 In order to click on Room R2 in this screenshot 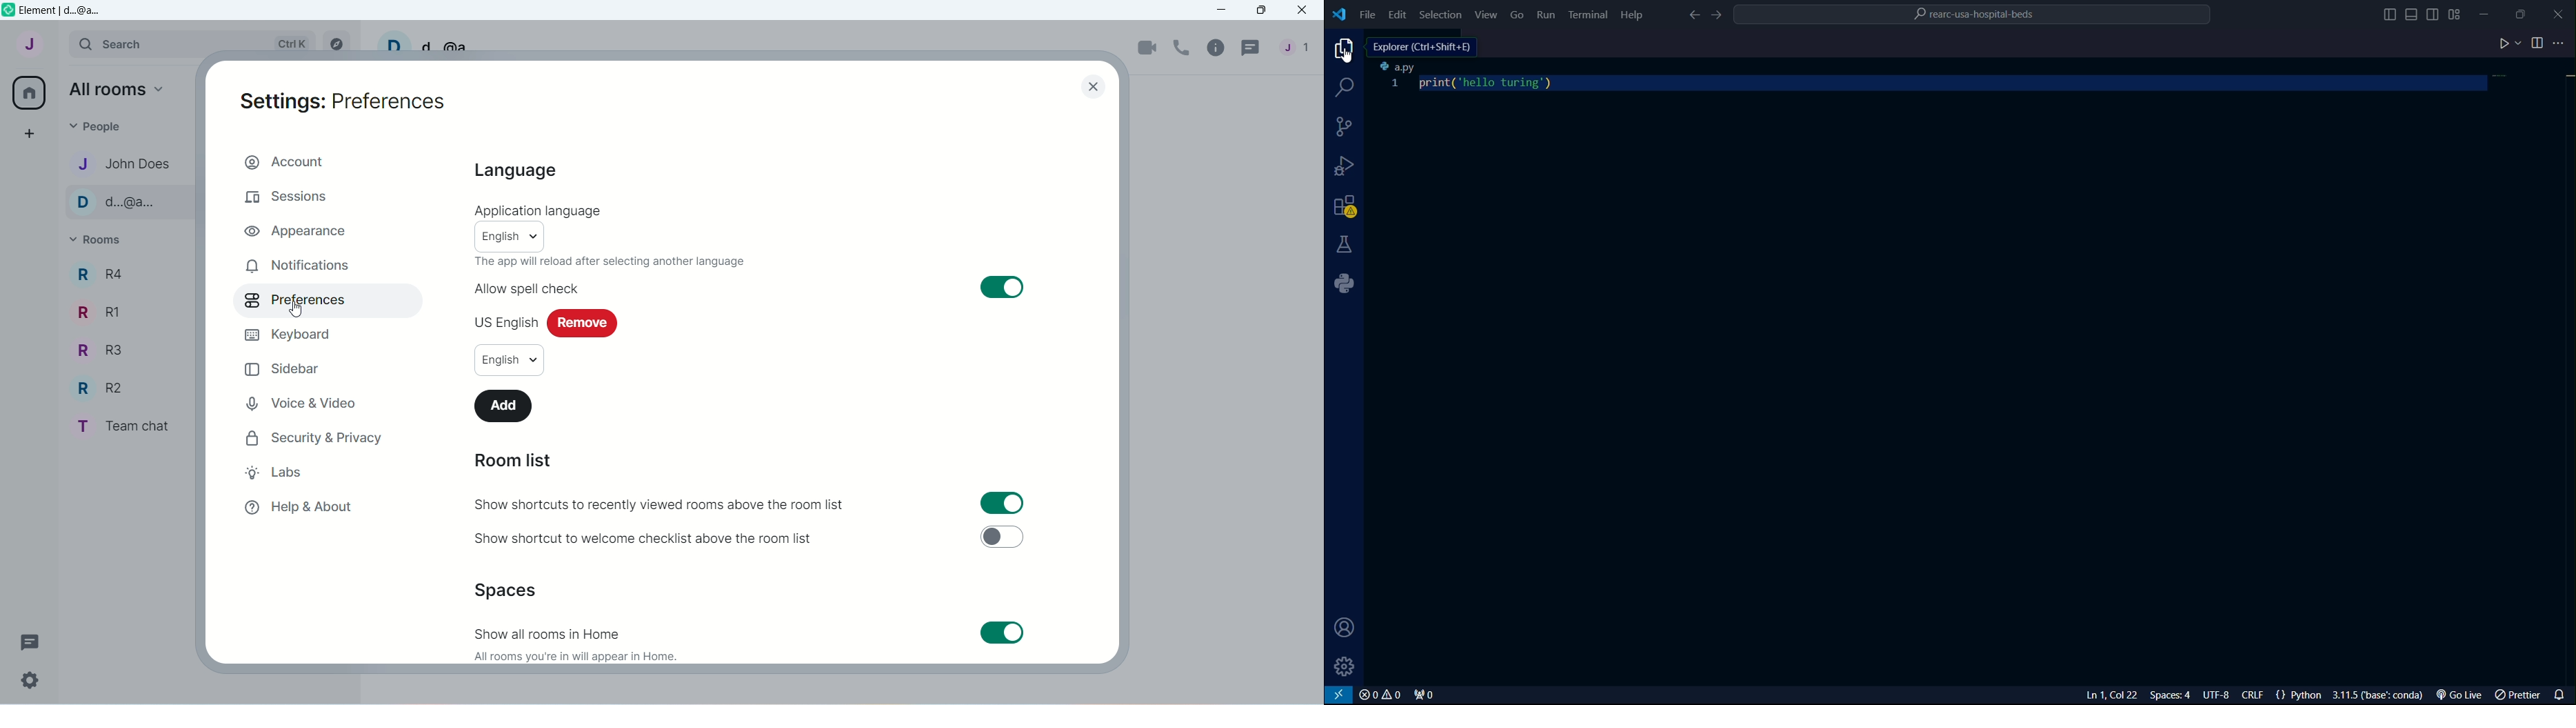, I will do `click(100, 386)`.